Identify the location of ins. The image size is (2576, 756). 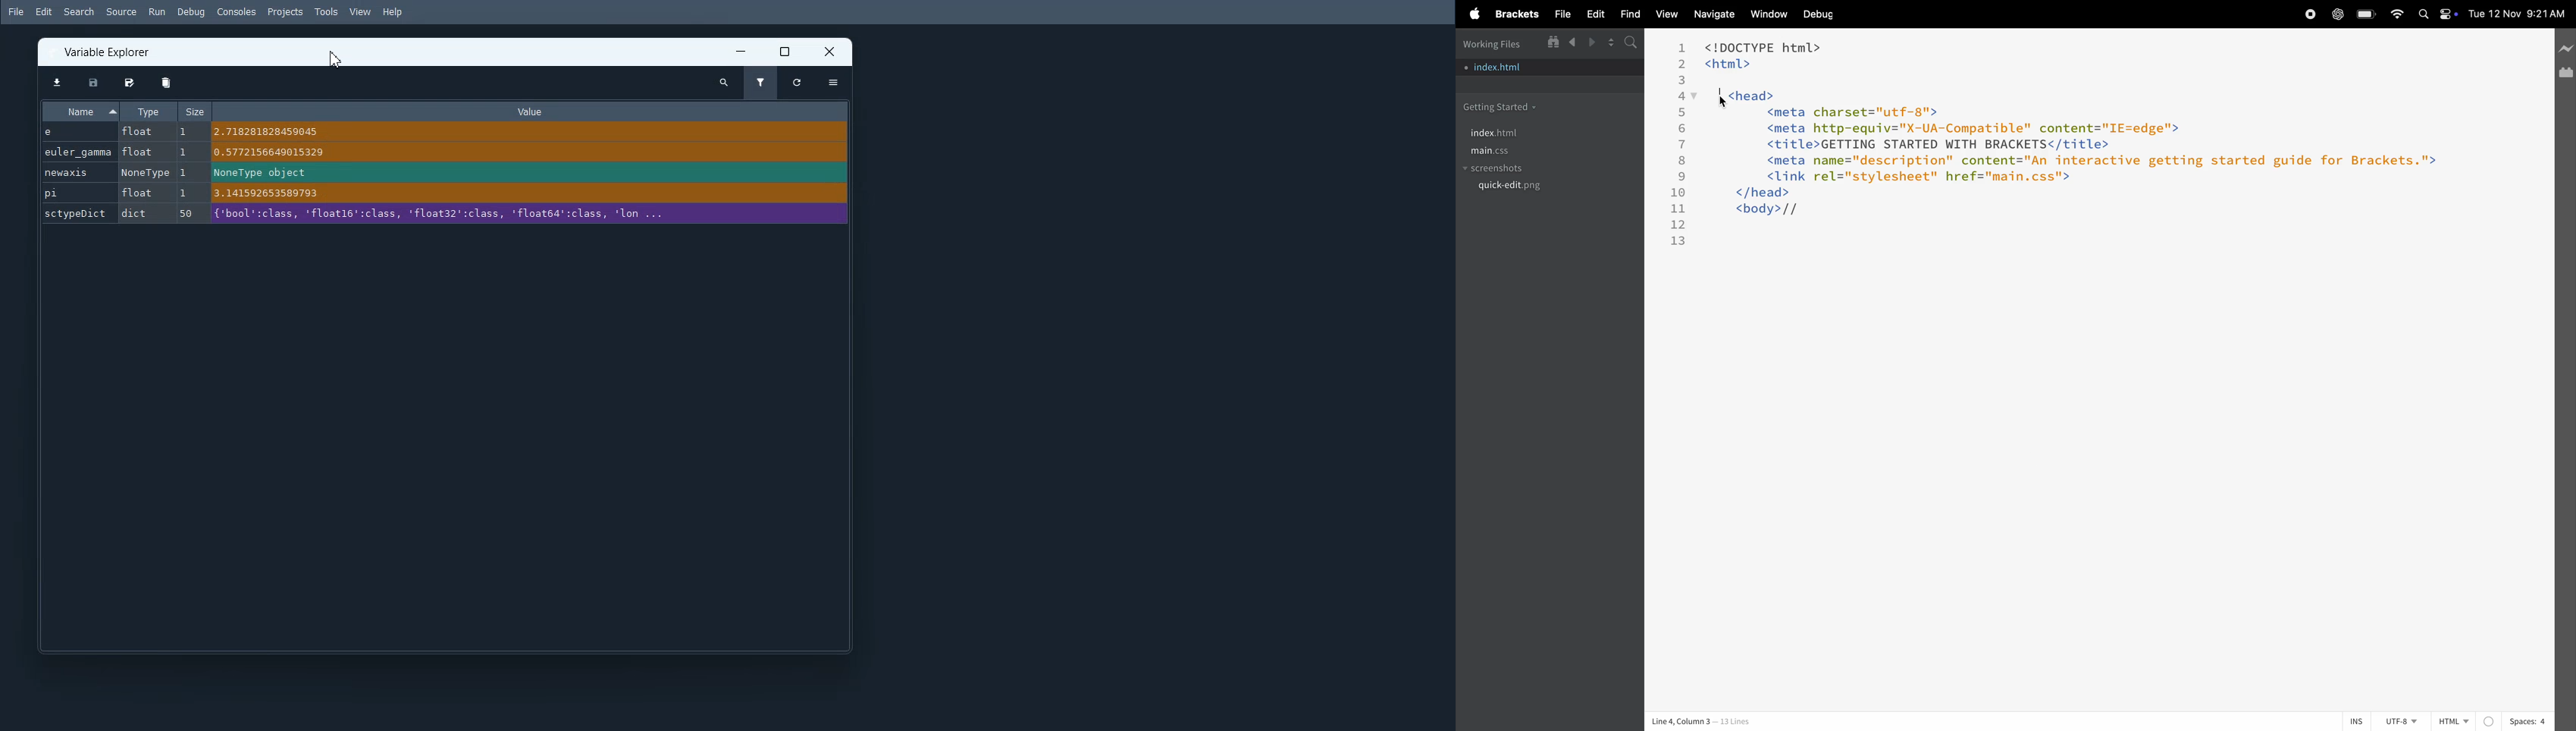
(2350, 721).